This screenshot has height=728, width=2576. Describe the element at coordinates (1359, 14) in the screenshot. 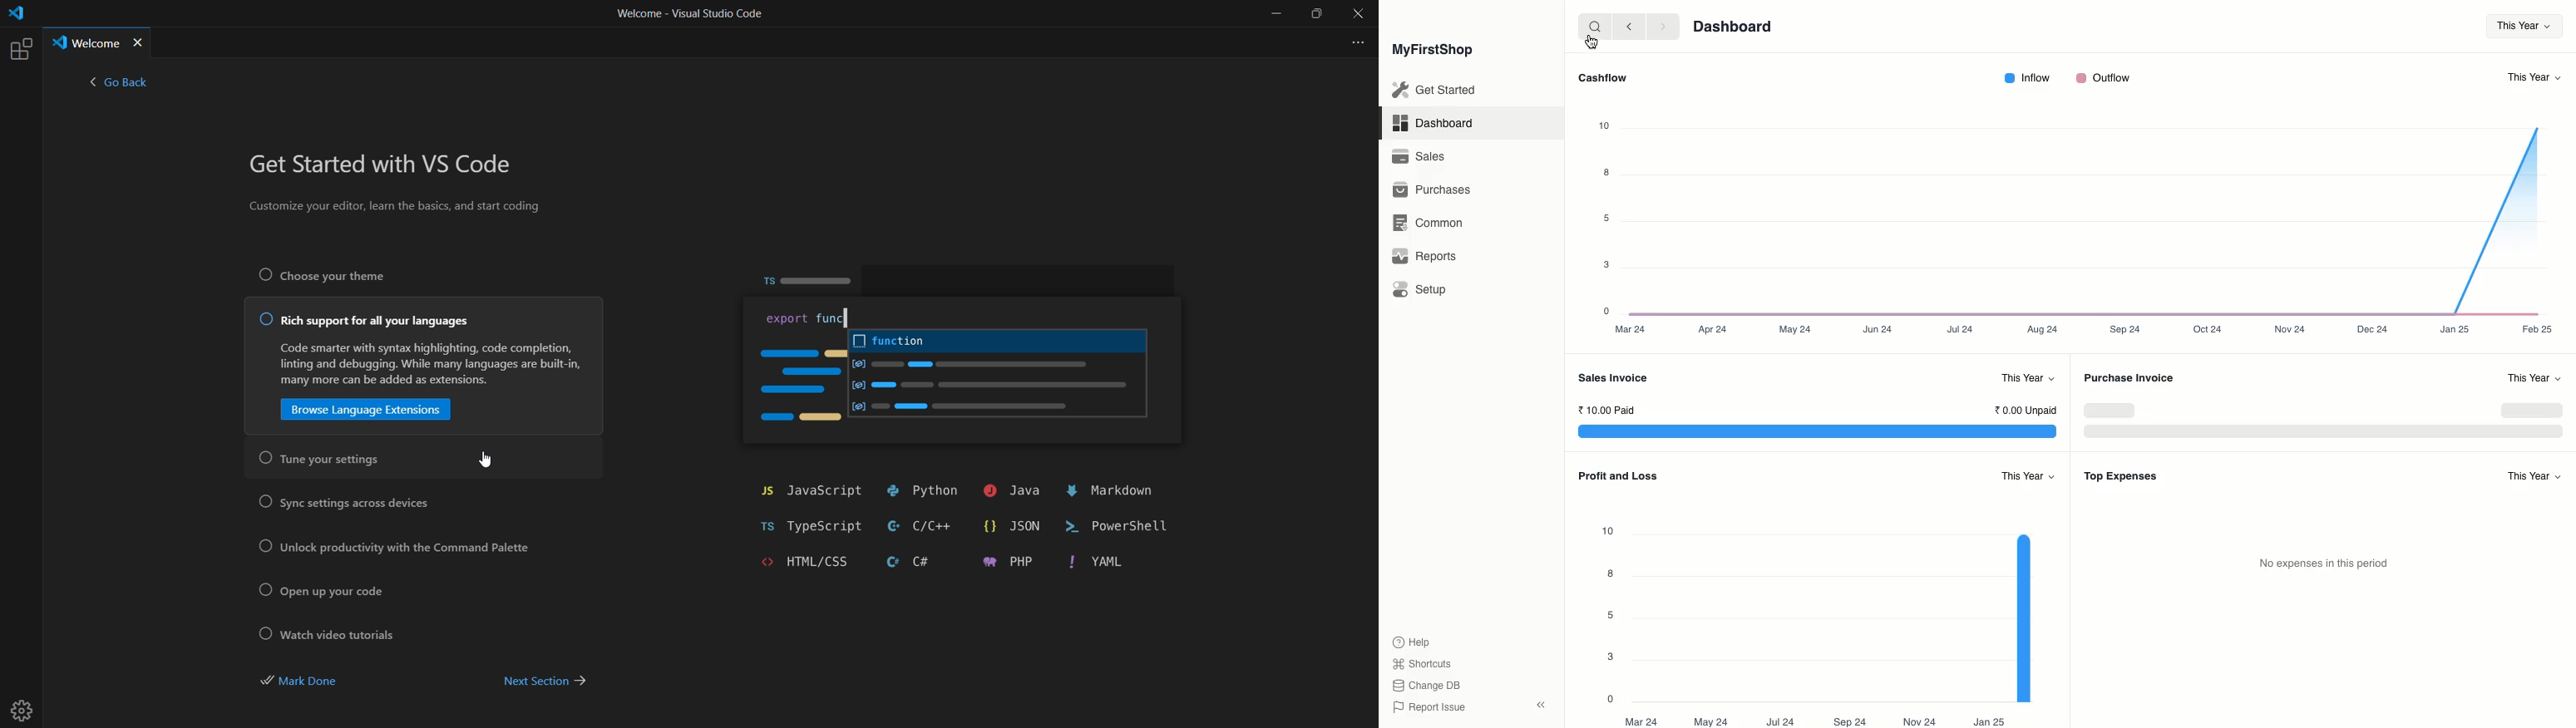

I see `close` at that location.